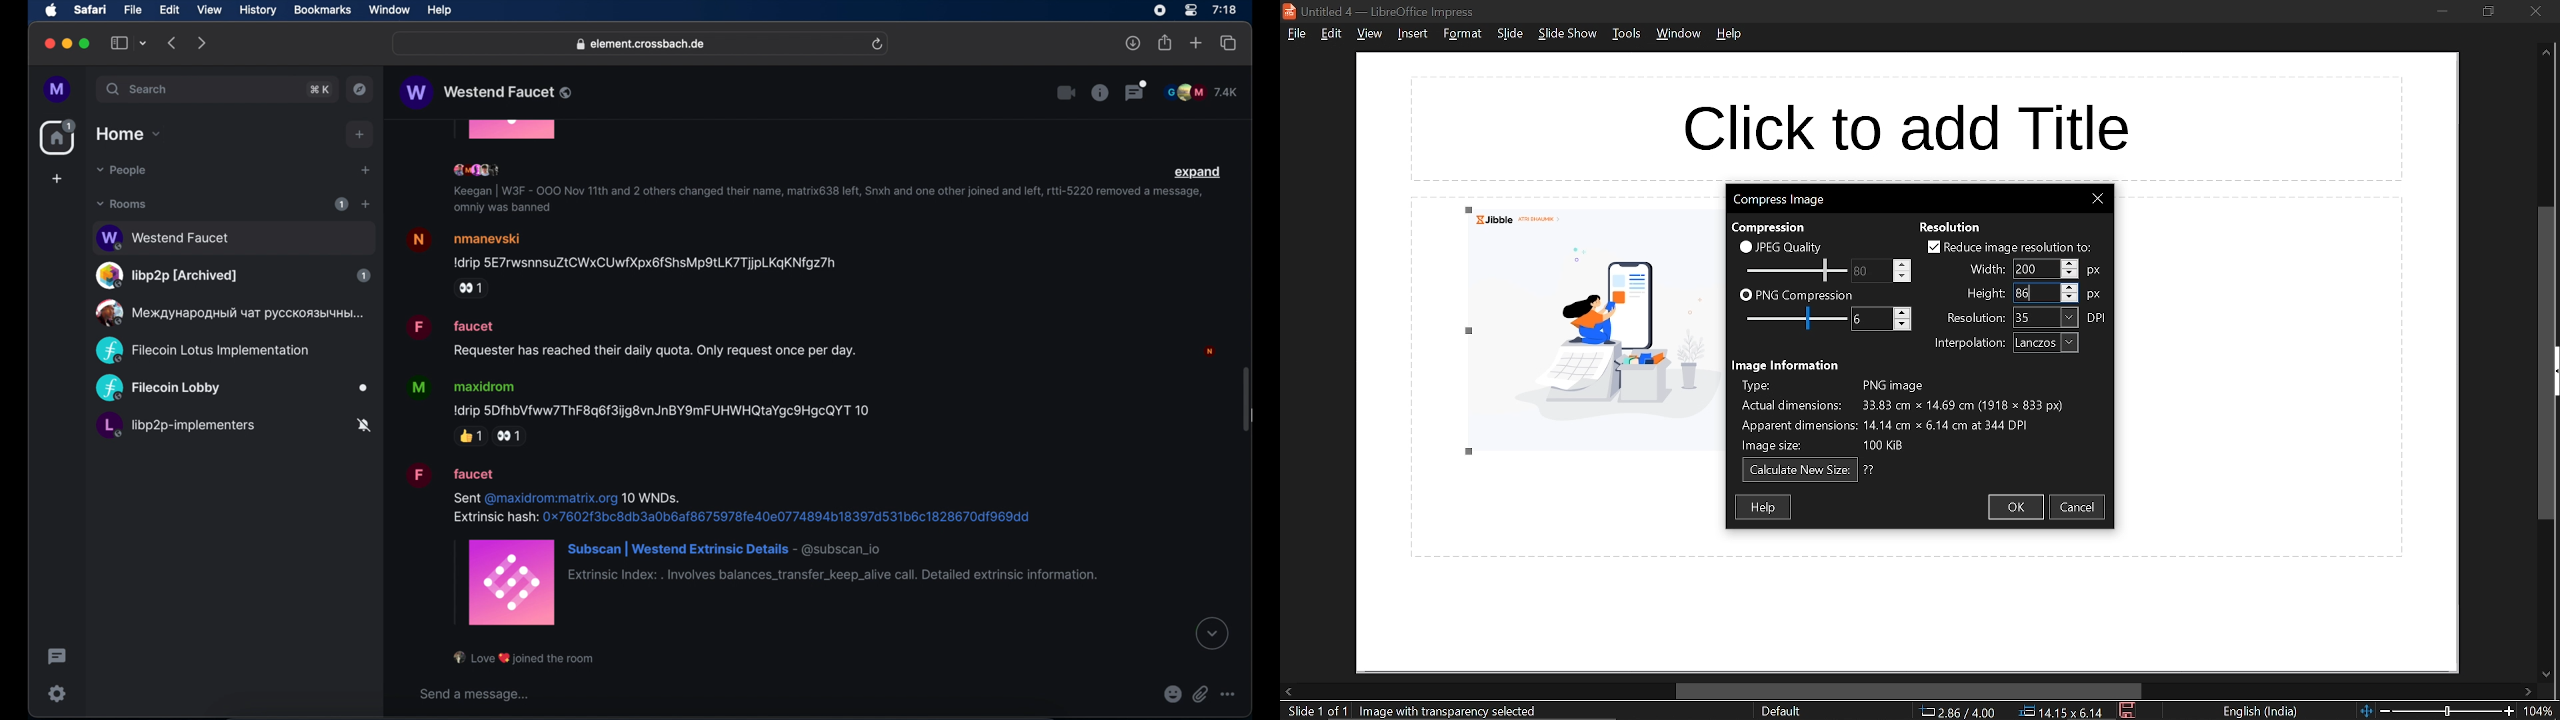  I want to click on side ye reaction, so click(513, 437).